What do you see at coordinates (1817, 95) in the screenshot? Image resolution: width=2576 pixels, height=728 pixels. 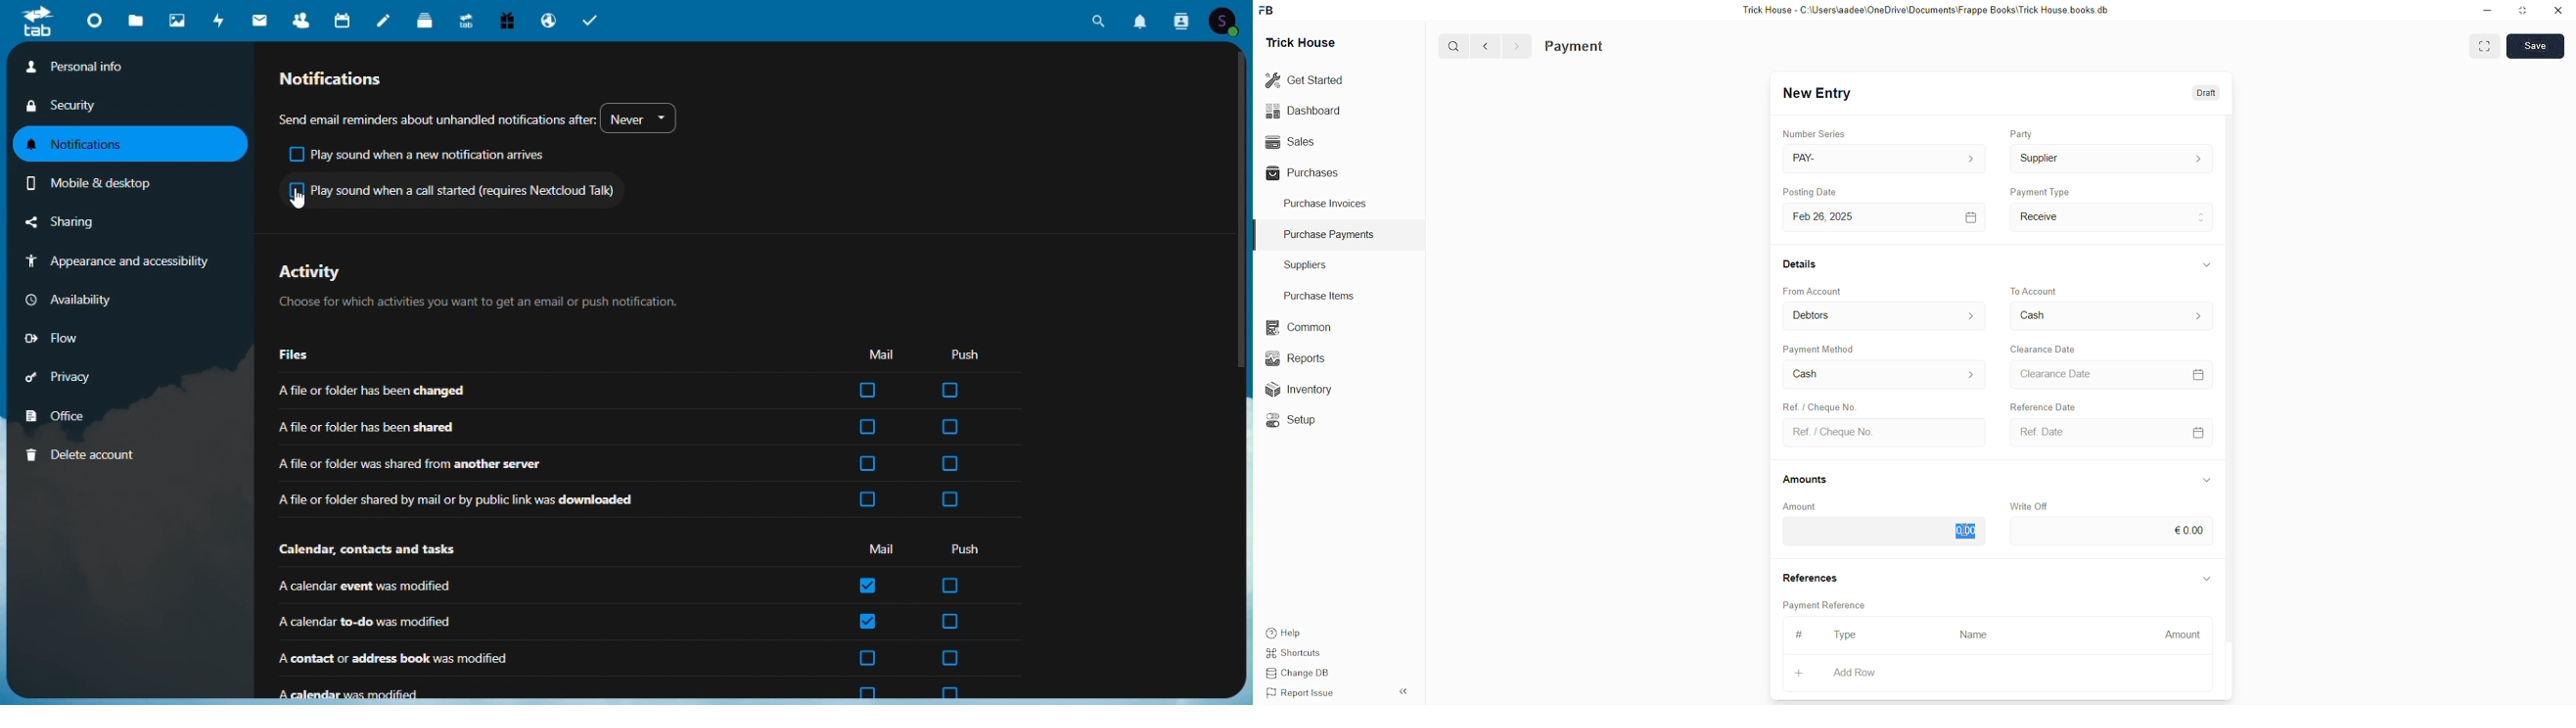 I see `New Entry` at bounding box center [1817, 95].